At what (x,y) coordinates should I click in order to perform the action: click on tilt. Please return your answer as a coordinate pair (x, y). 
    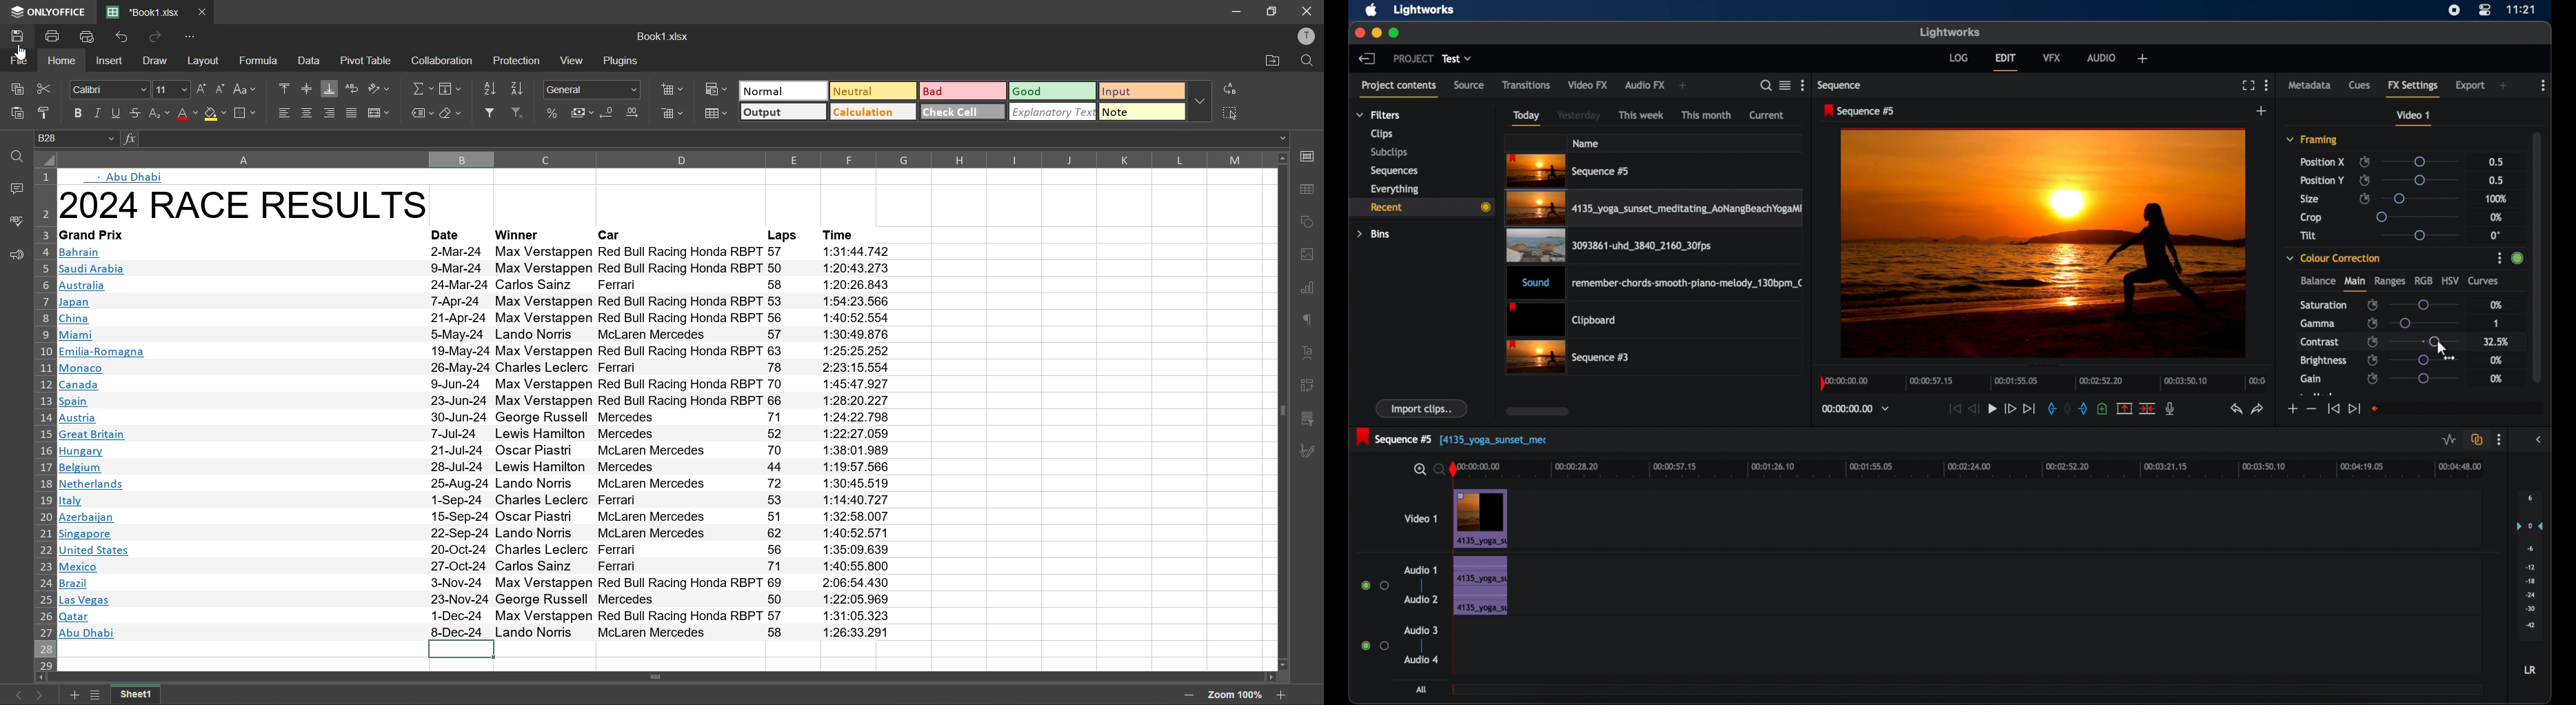
    Looking at the image, I should click on (2309, 236).